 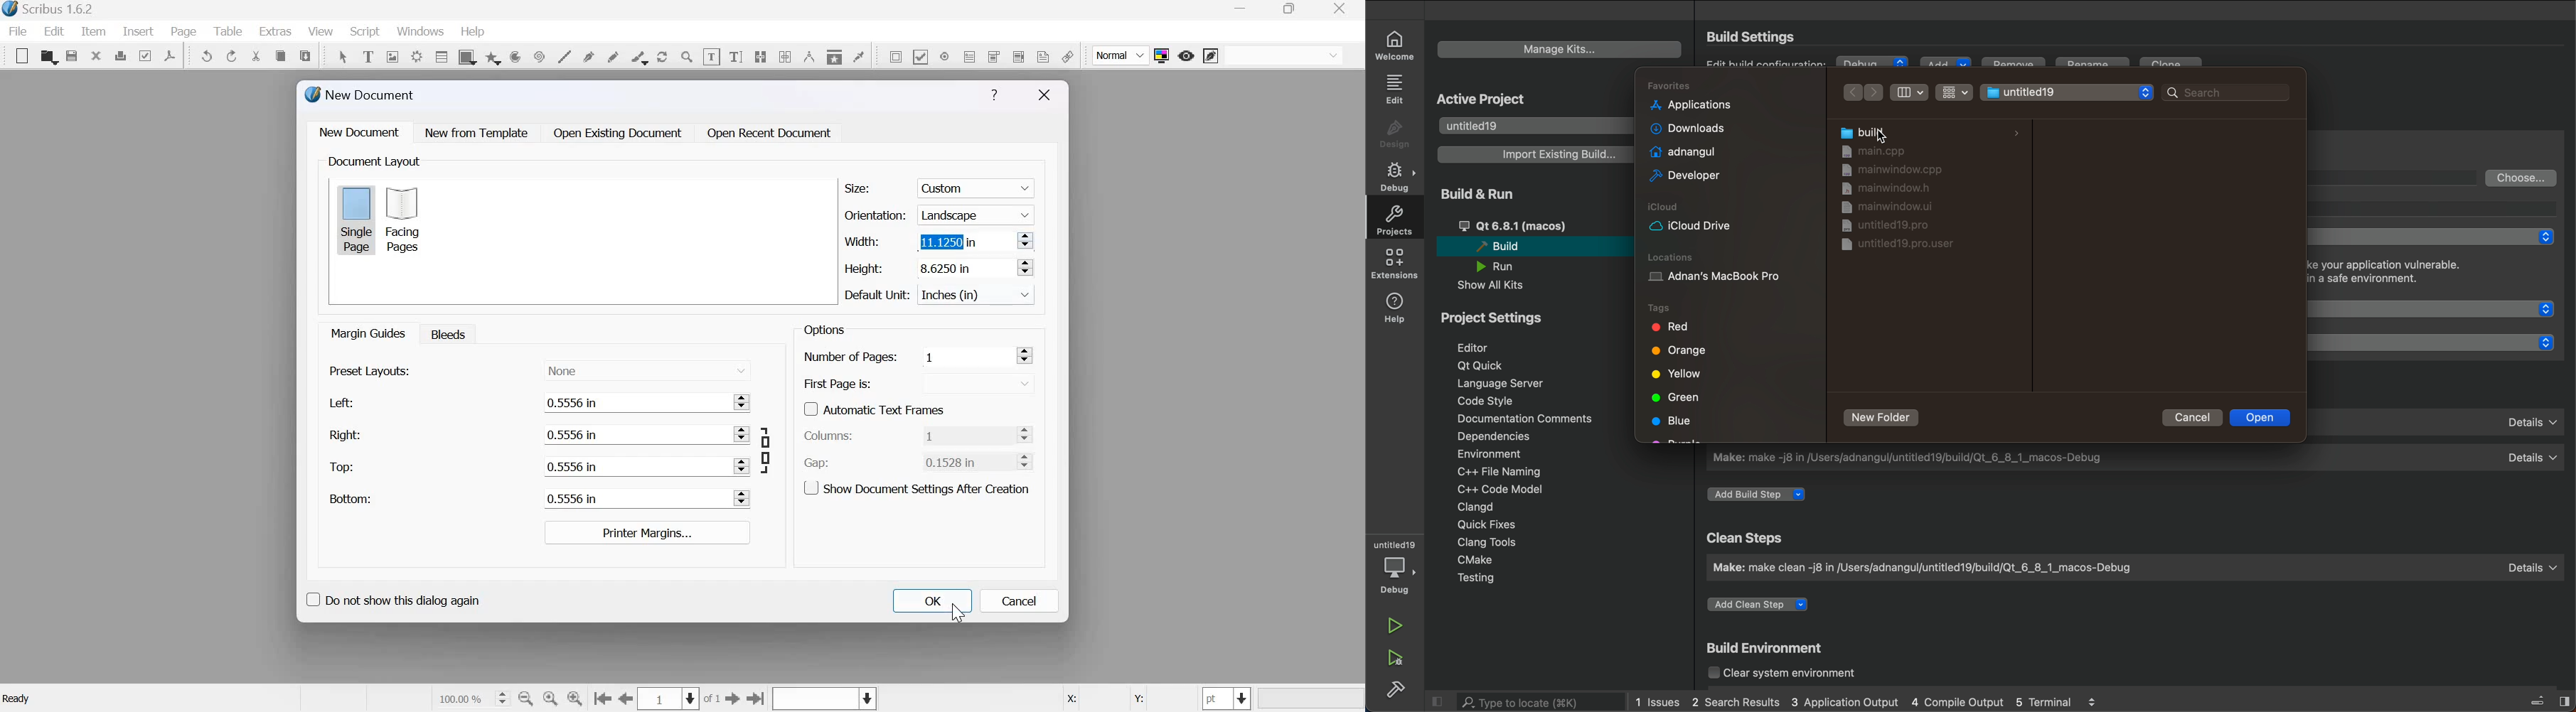 I want to click on Size: , so click(x=857, y=188).